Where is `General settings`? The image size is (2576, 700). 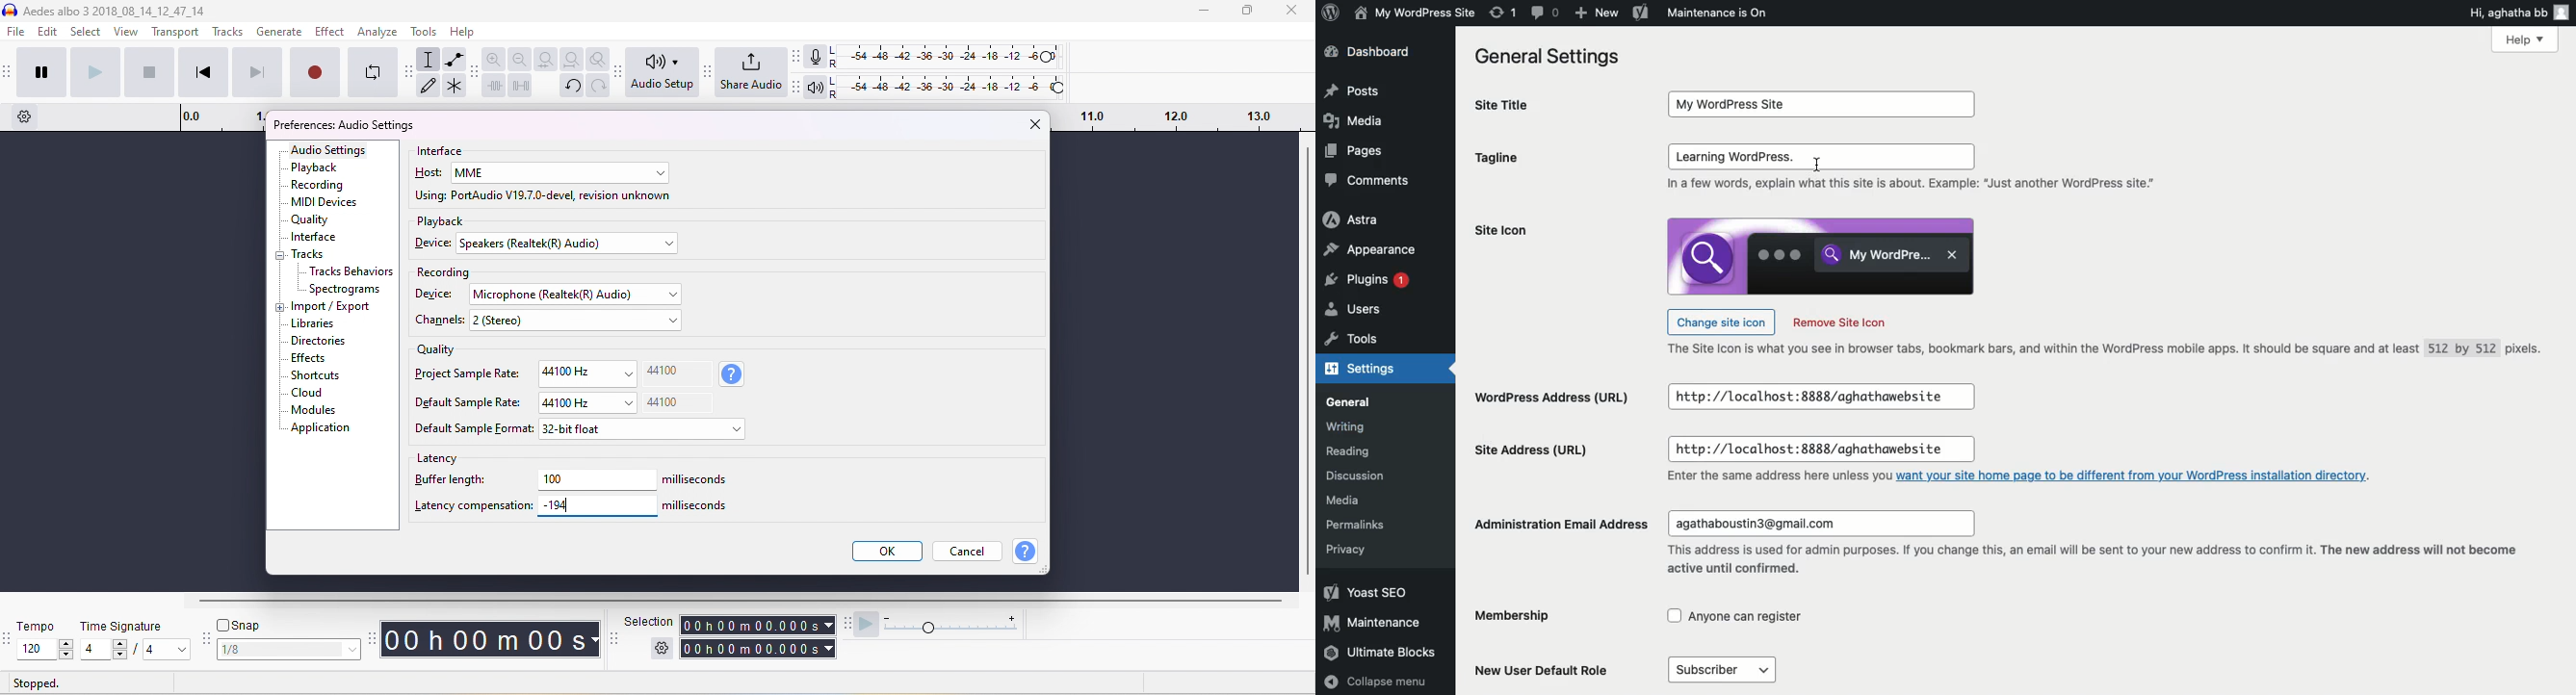
General settings is located at coordinates (1554, 58).